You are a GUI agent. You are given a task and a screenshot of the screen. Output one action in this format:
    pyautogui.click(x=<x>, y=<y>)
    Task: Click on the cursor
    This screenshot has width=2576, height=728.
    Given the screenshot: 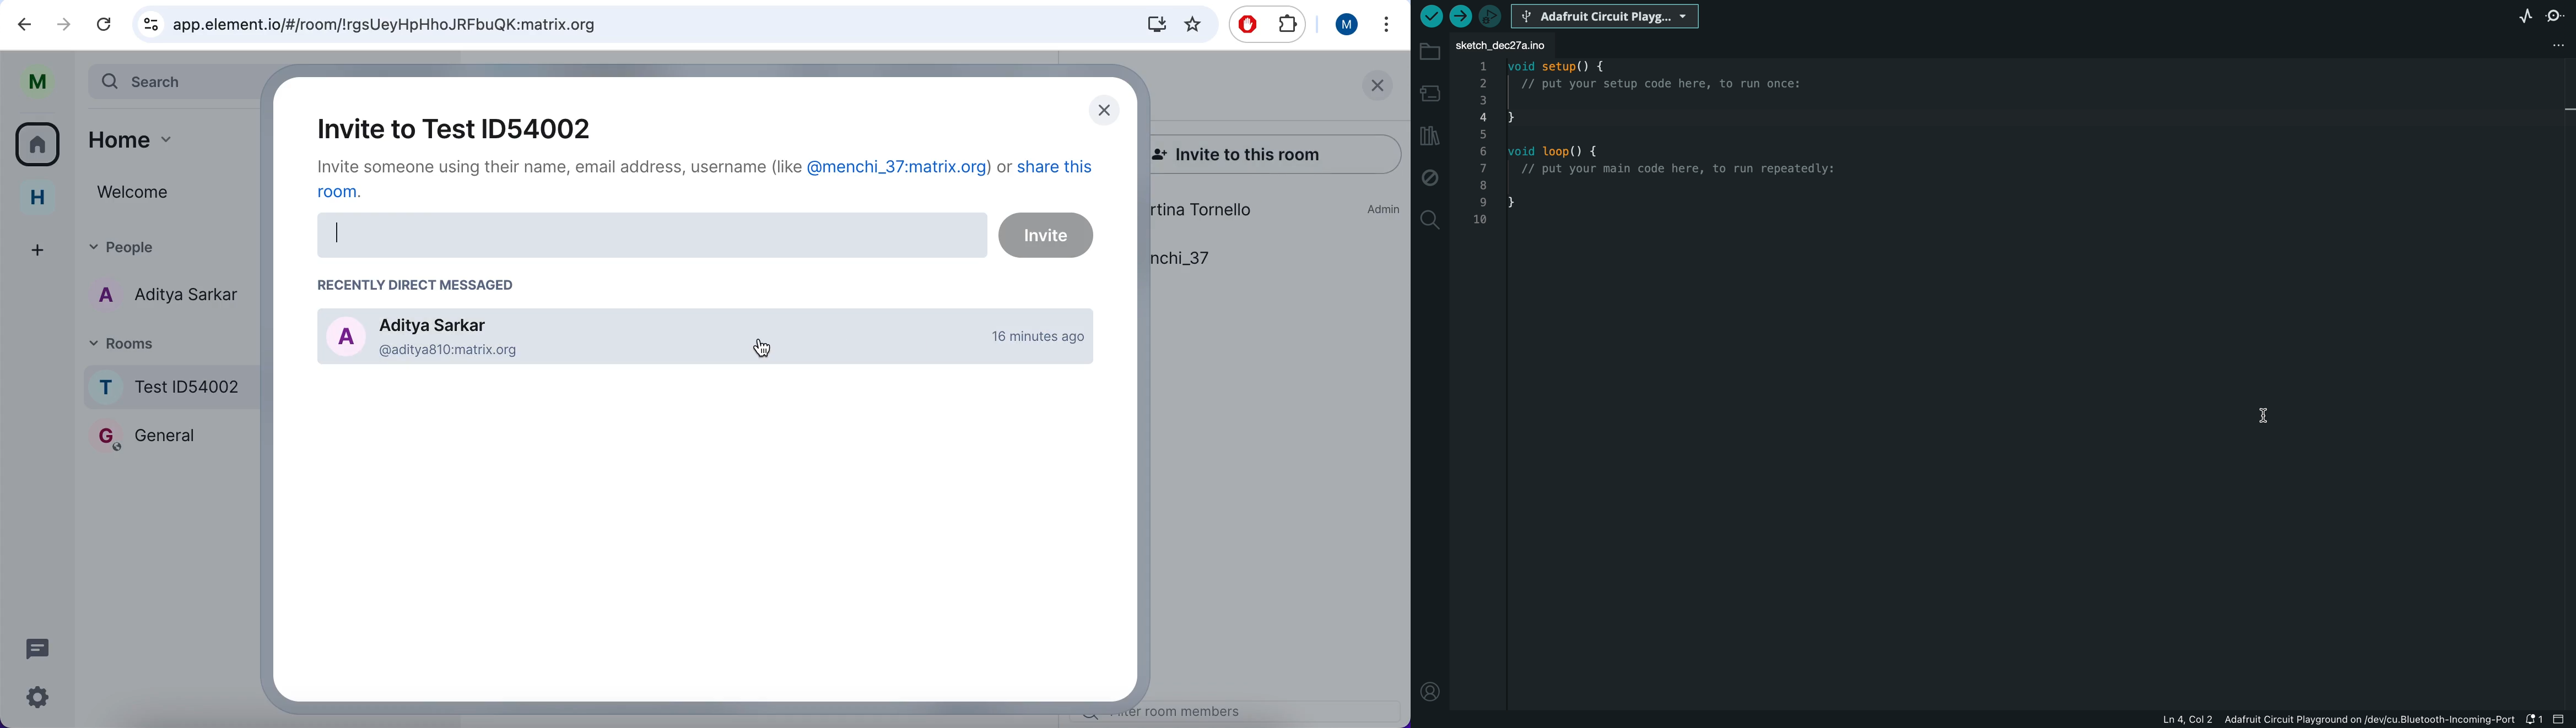 What is the action you would take?
    pyautogui.click(x=2268, y=413)
    